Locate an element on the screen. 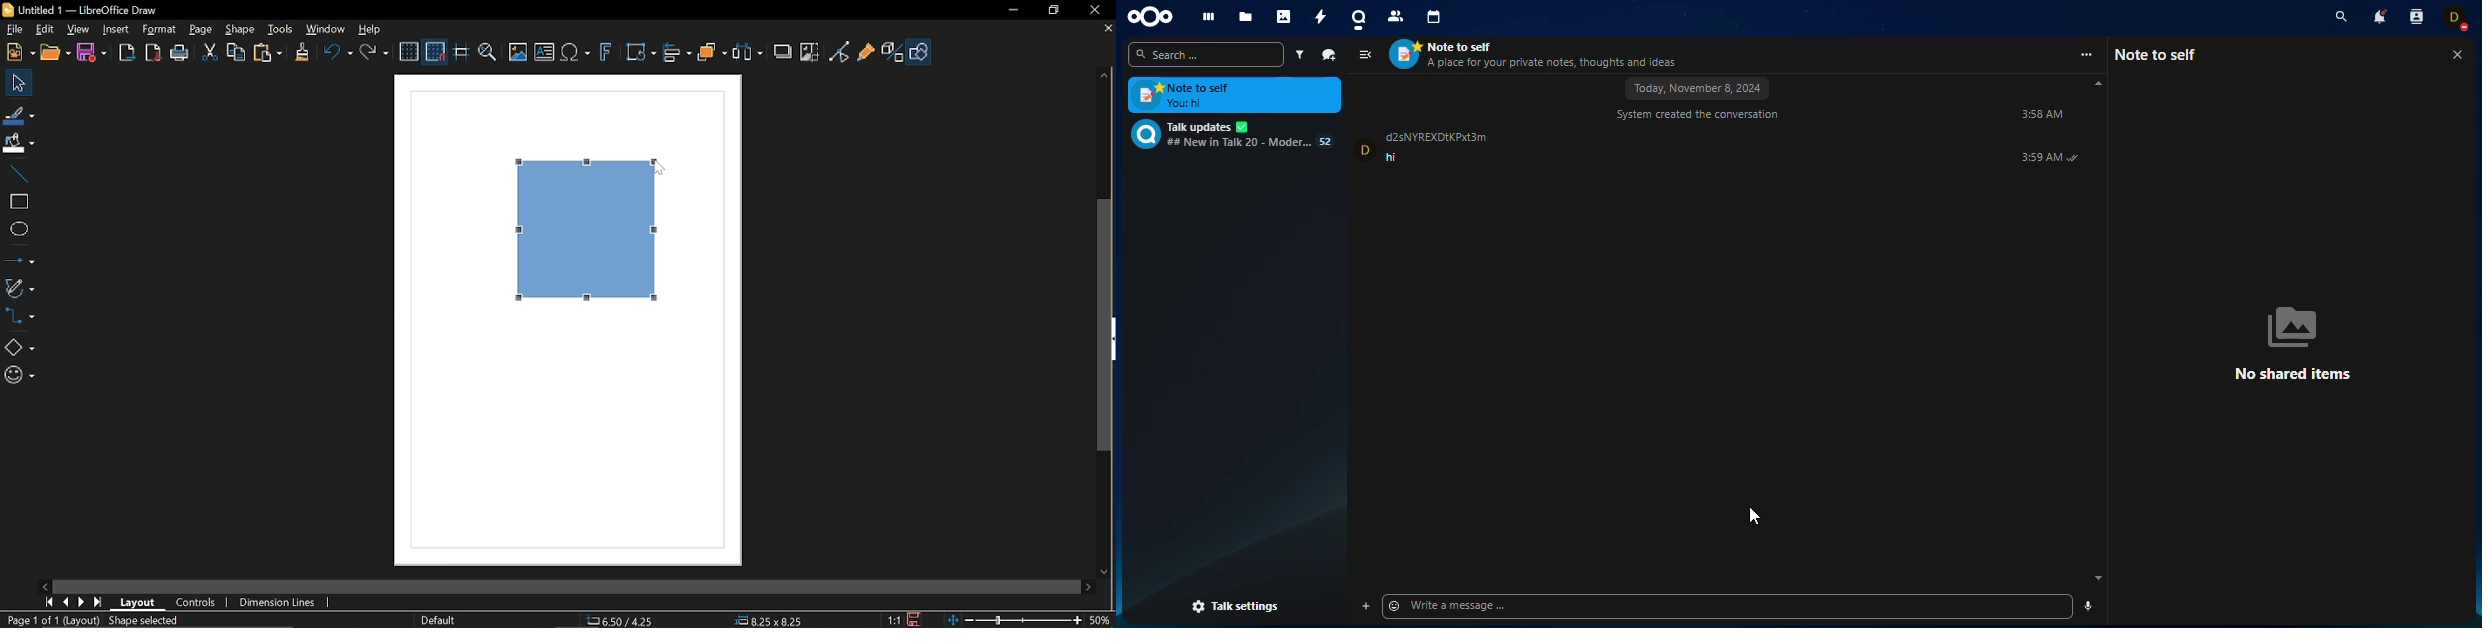 This screenshot has height=644, width=2492. Paste is located at coordinates (268, 54).